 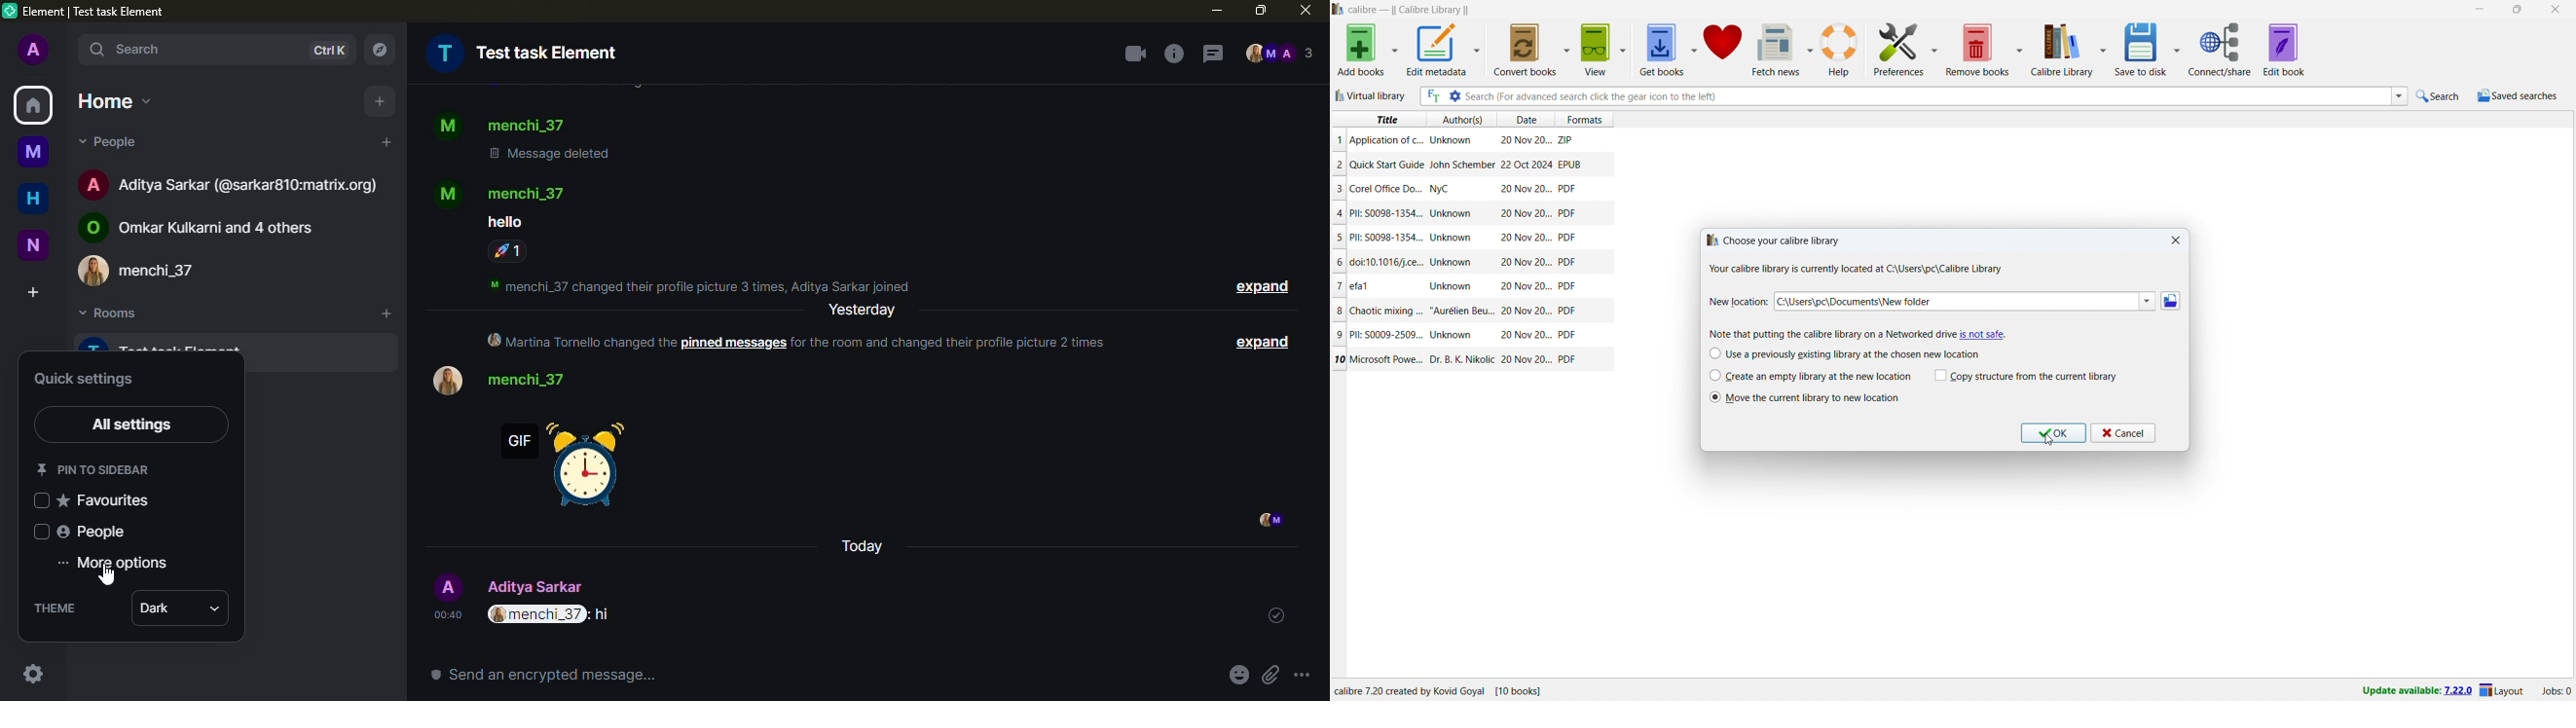 I want to click on choose your calibre library dialogbox, so click(x=1853, y=256).